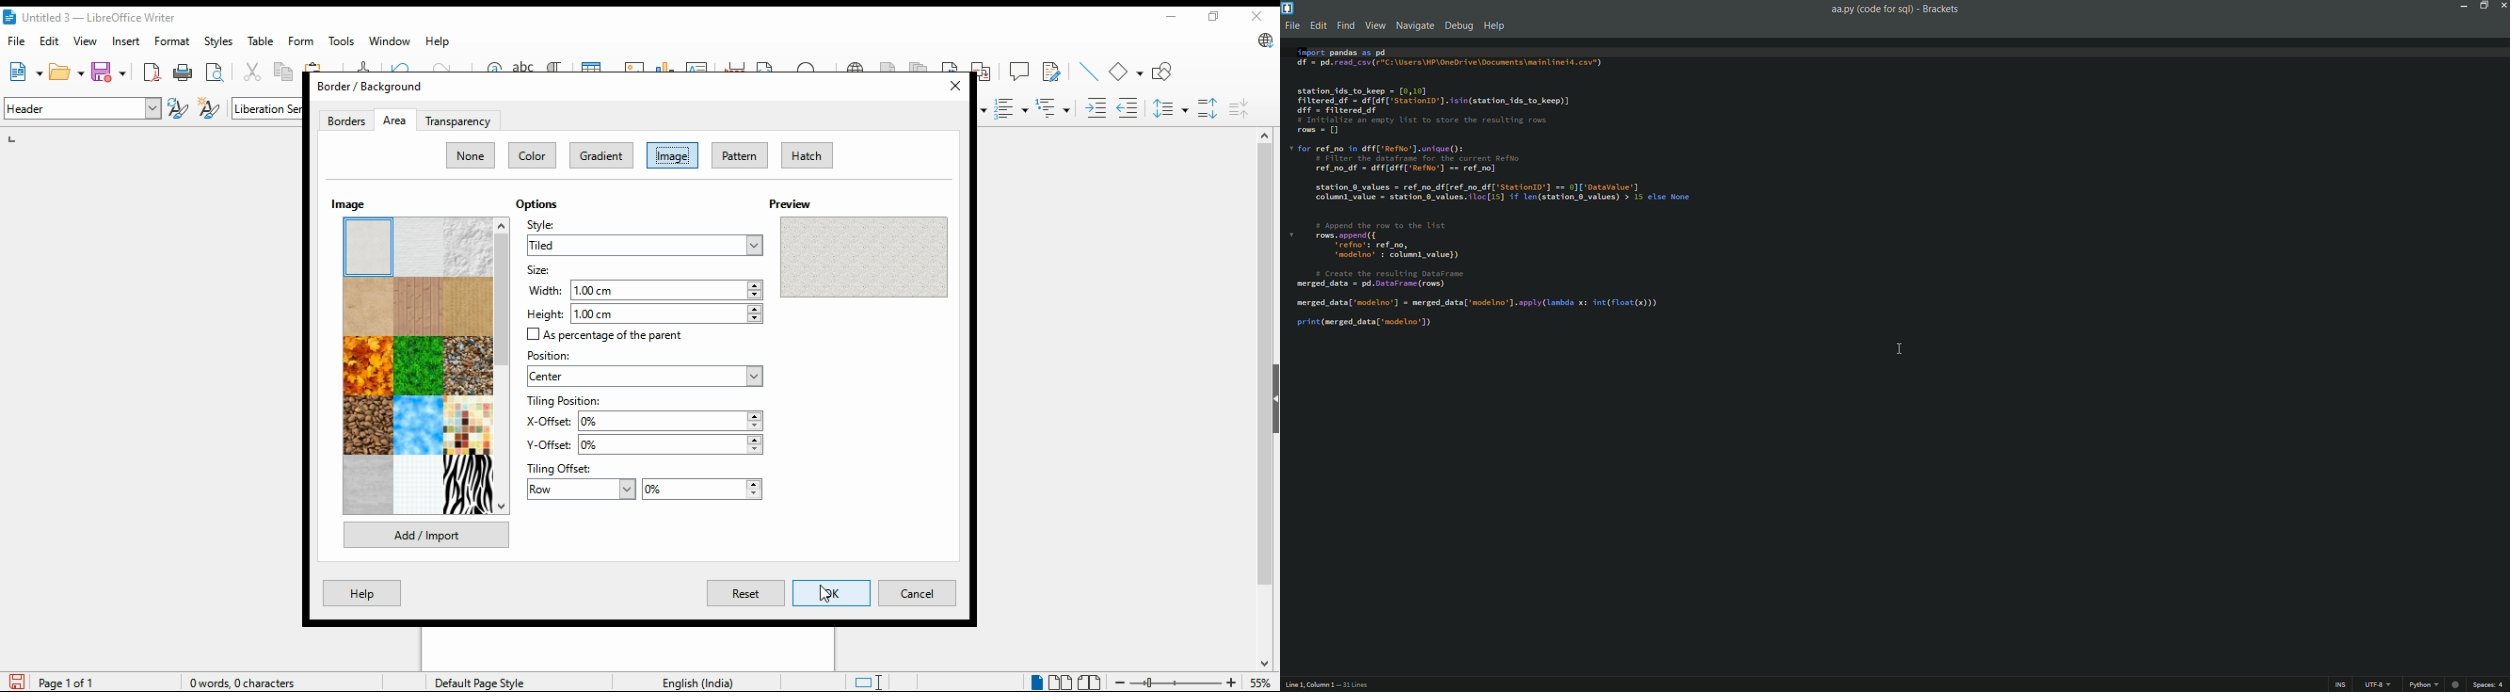 This screenshot has width=2520, height=700. I want to click on insert special character, so click(812, 66).